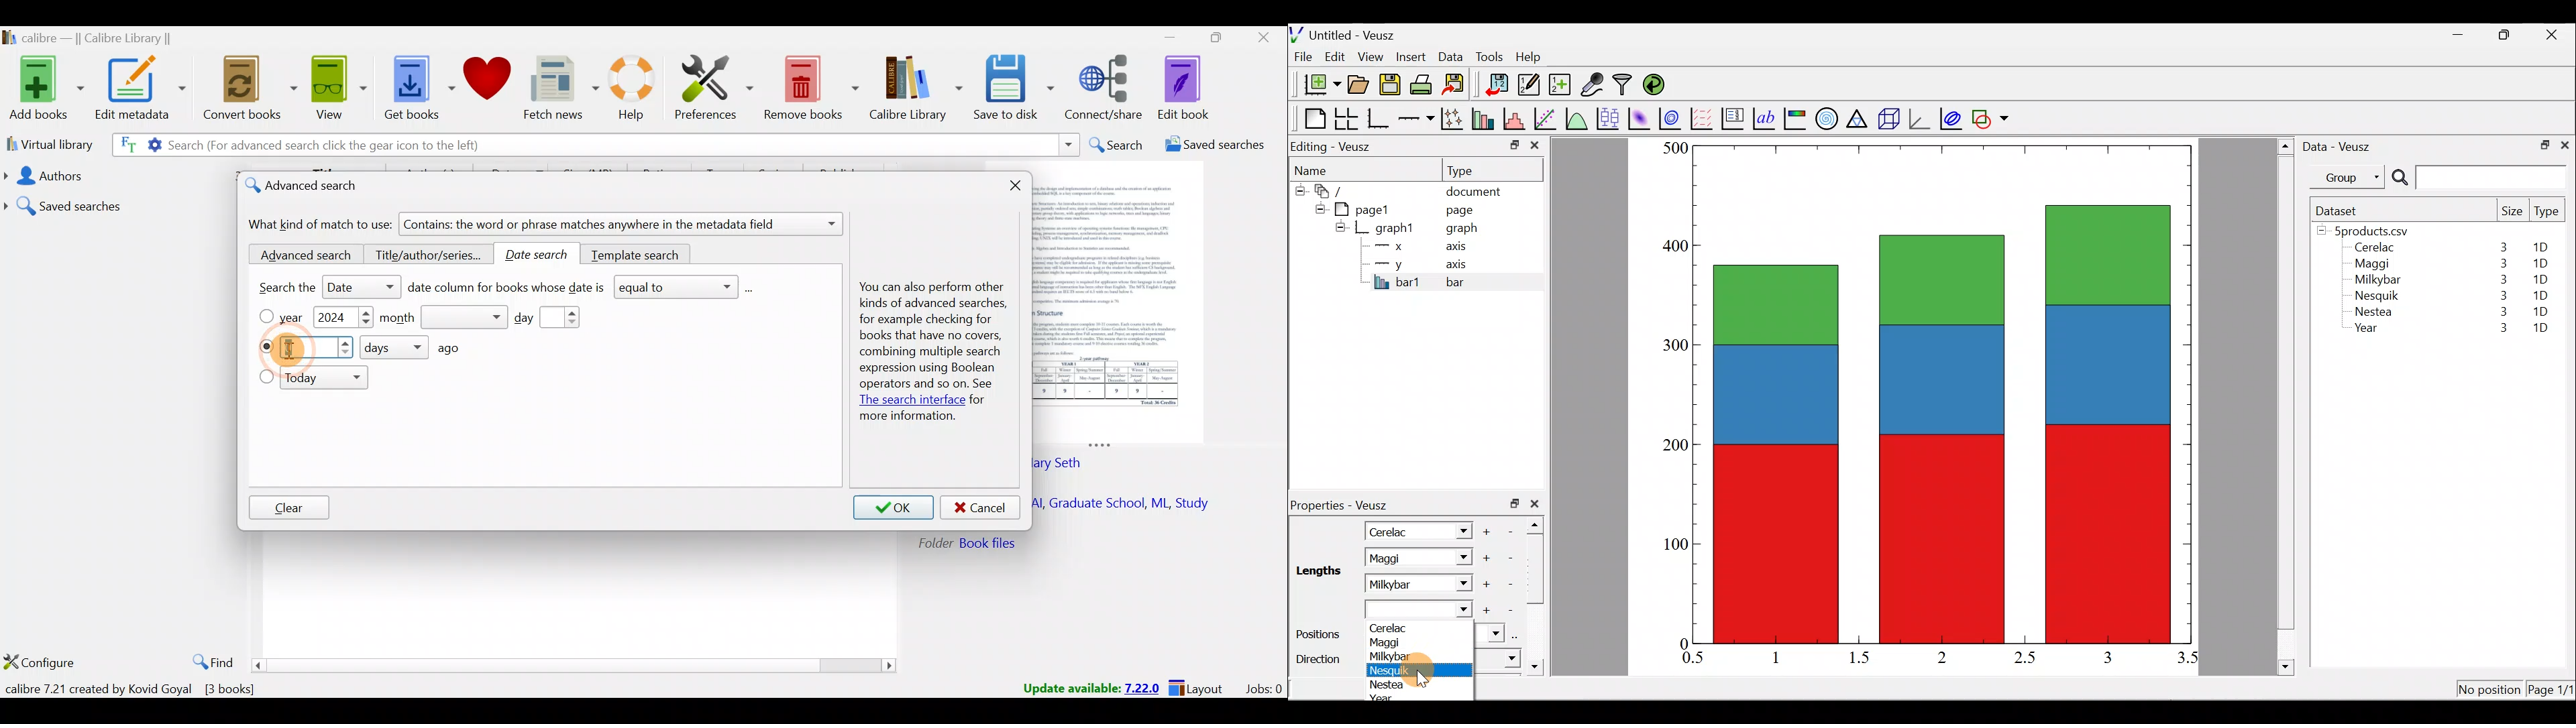 Image resolution: width=2576 pixels, height=728 pixels. What do you see at coordinates (1509, 558) in the screenshot?
I see `remove item` at bounding box center [1509, 558].